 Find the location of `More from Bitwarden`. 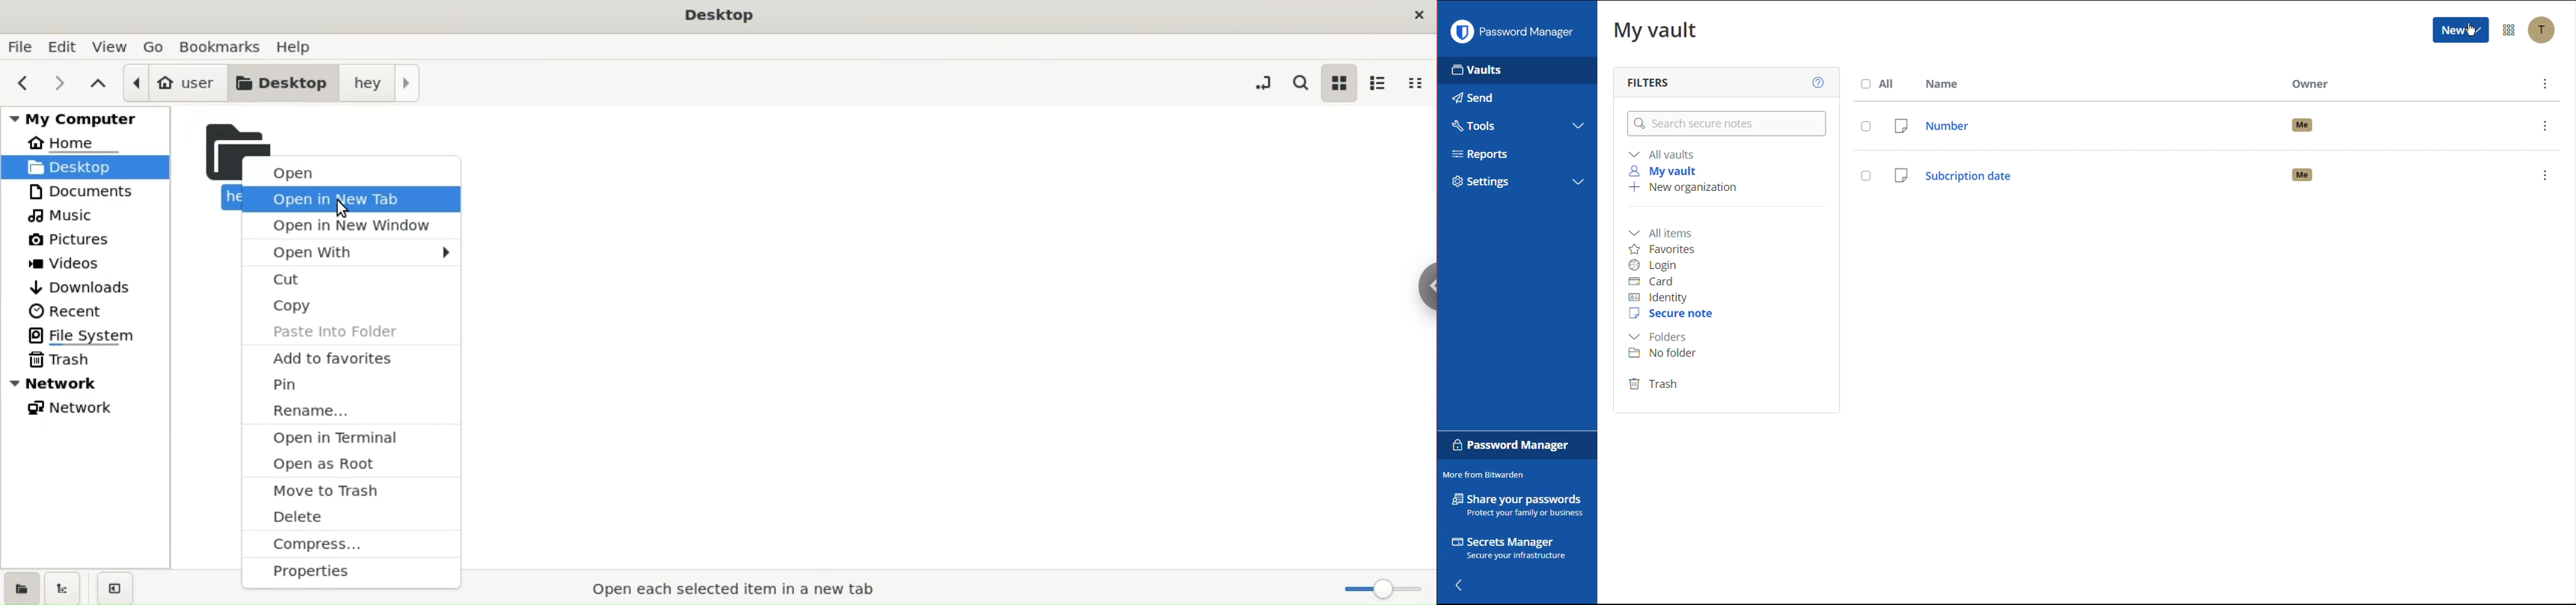

More from Bitwarden is located at coordinates (1488, 474).